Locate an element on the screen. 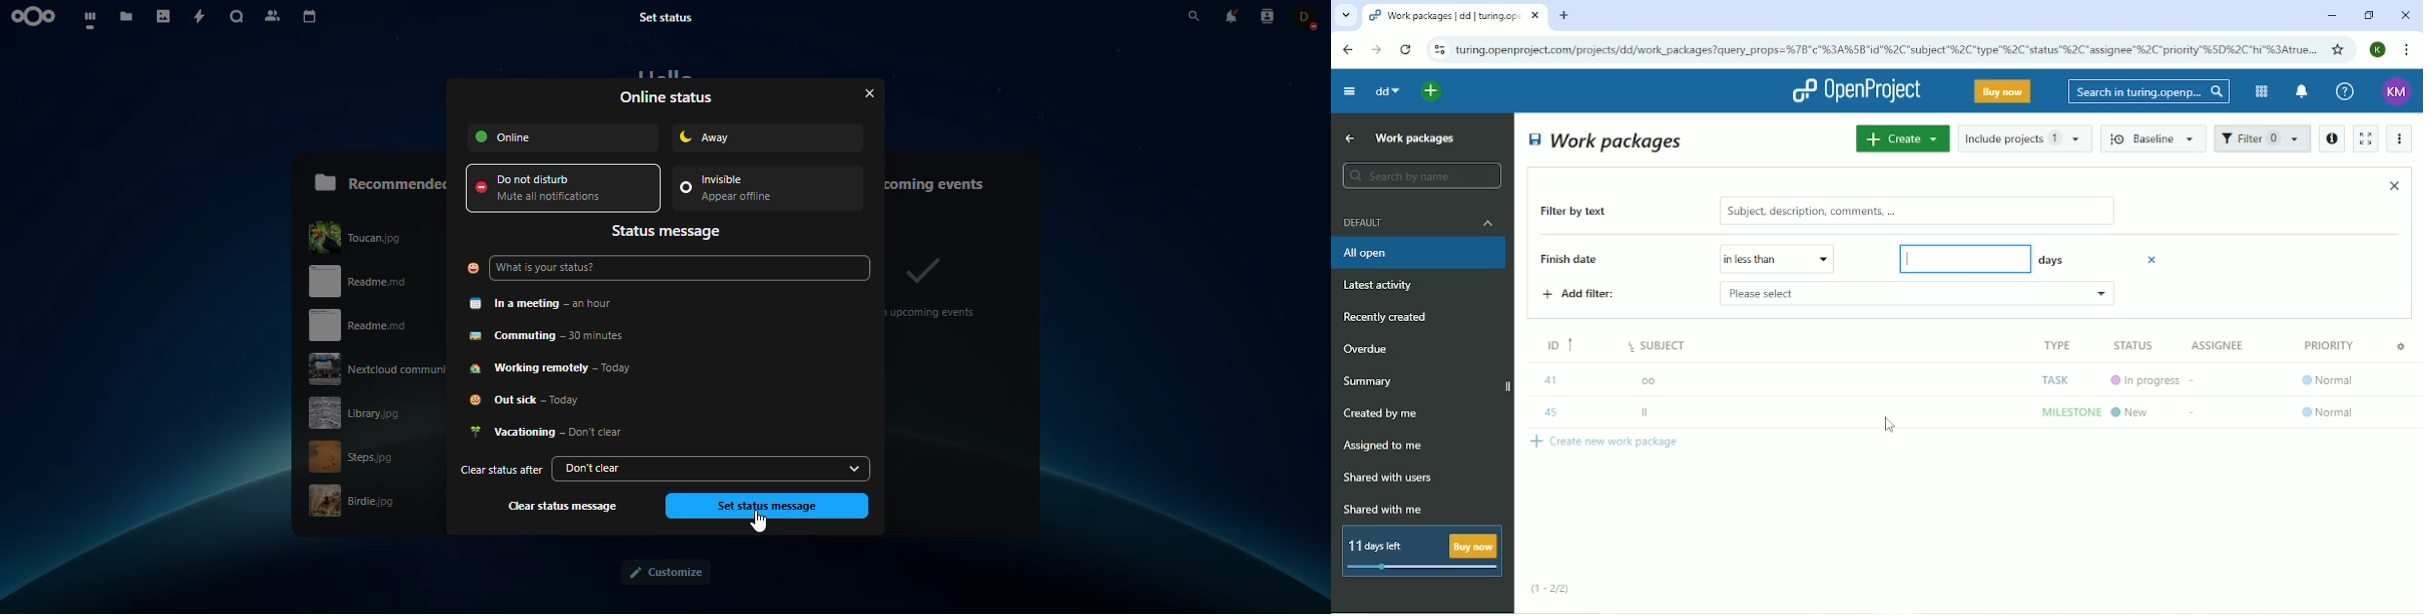  Search by name is located at coordinates (1421, 176).